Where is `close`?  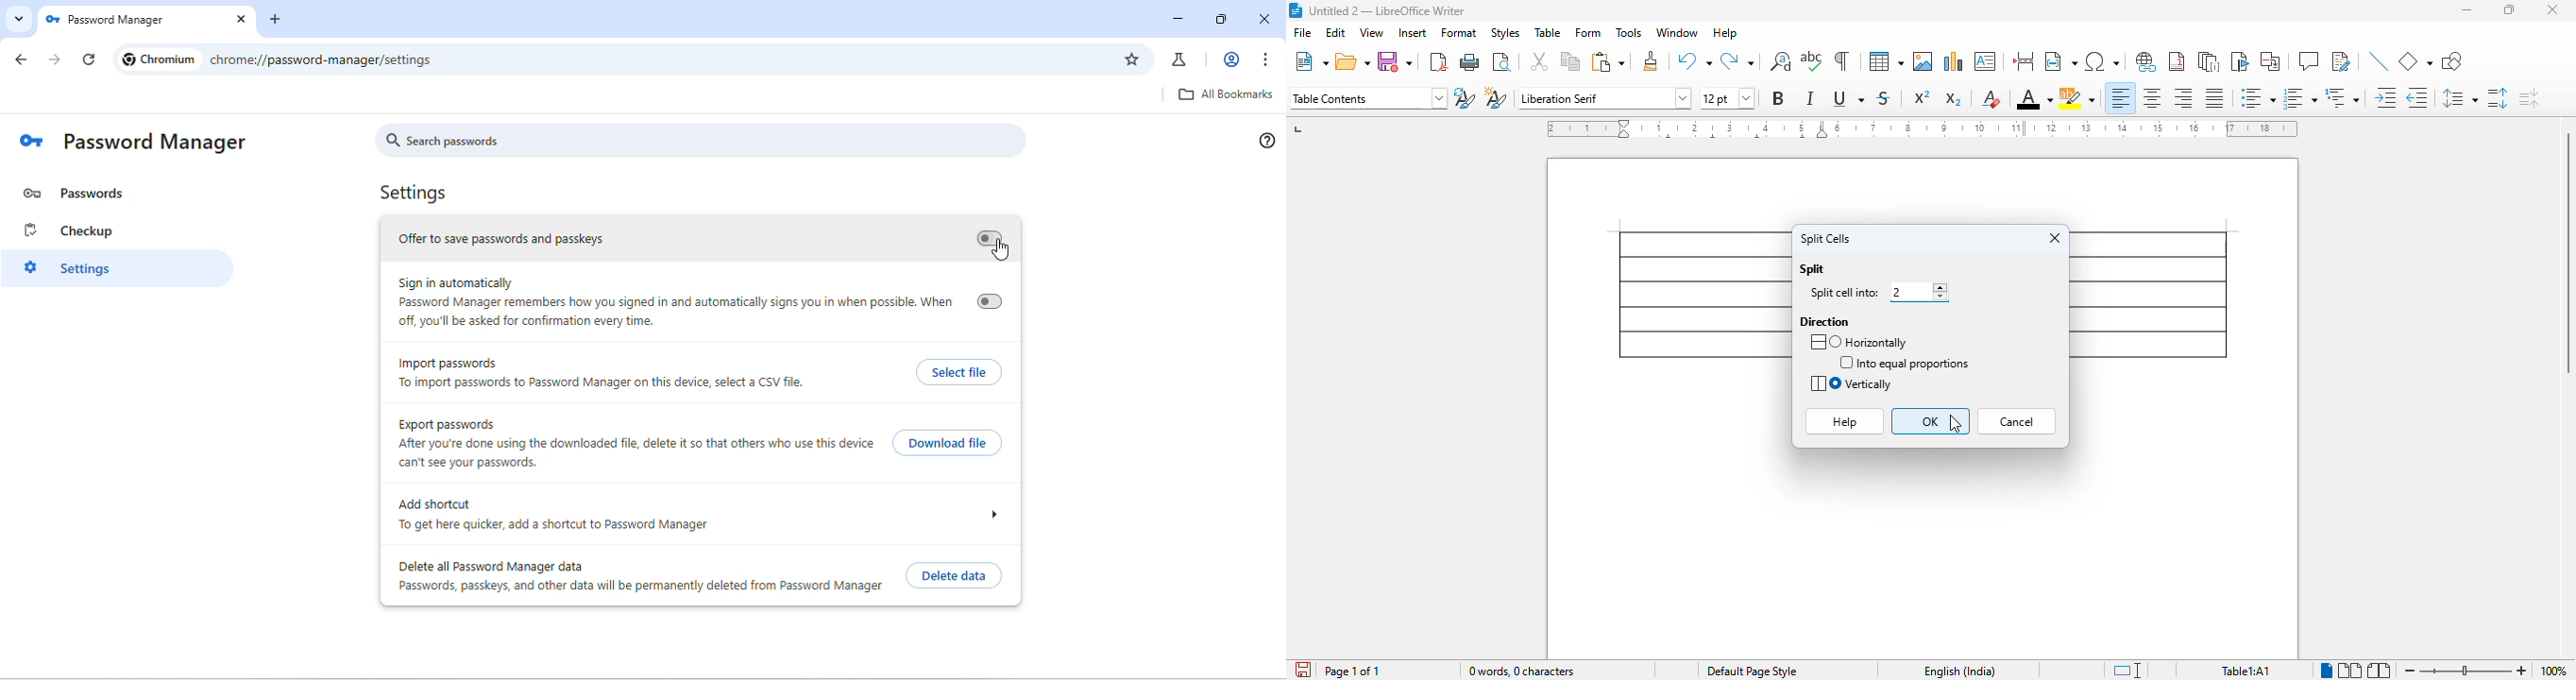
close is located at coordinates (2055, 237).